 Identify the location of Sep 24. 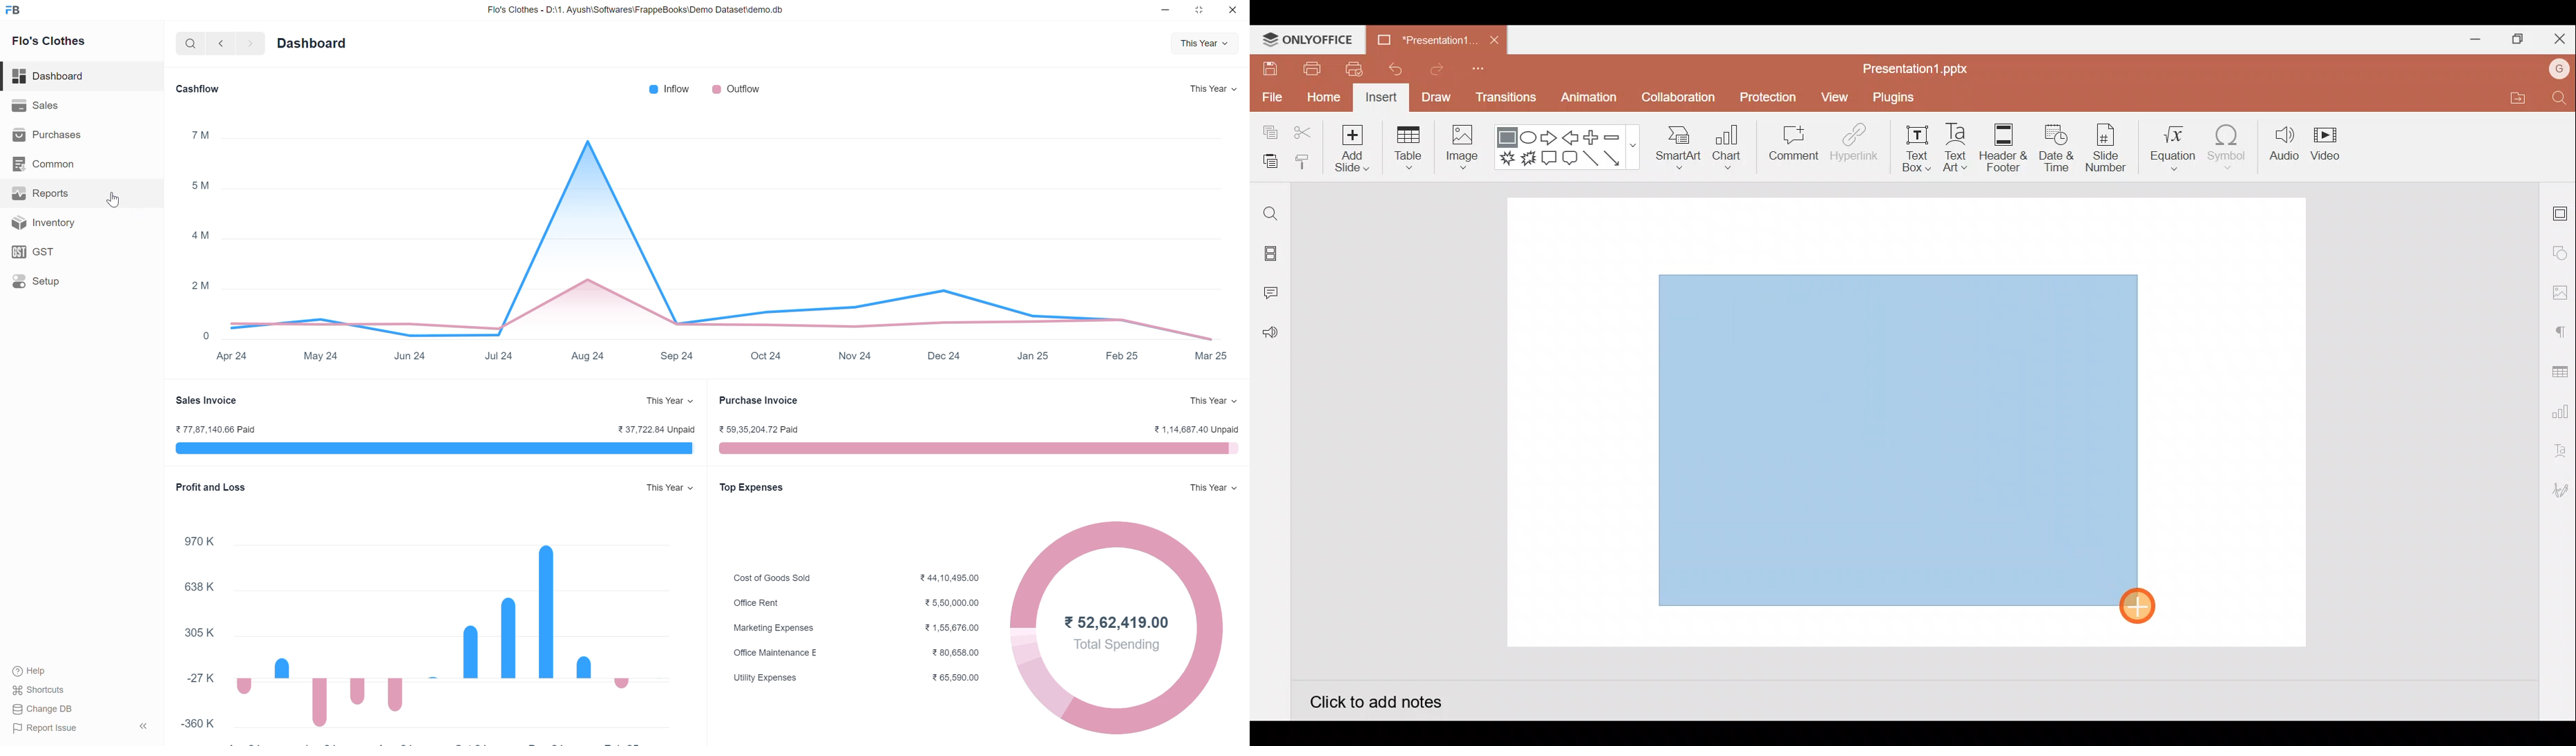
(674, 356).